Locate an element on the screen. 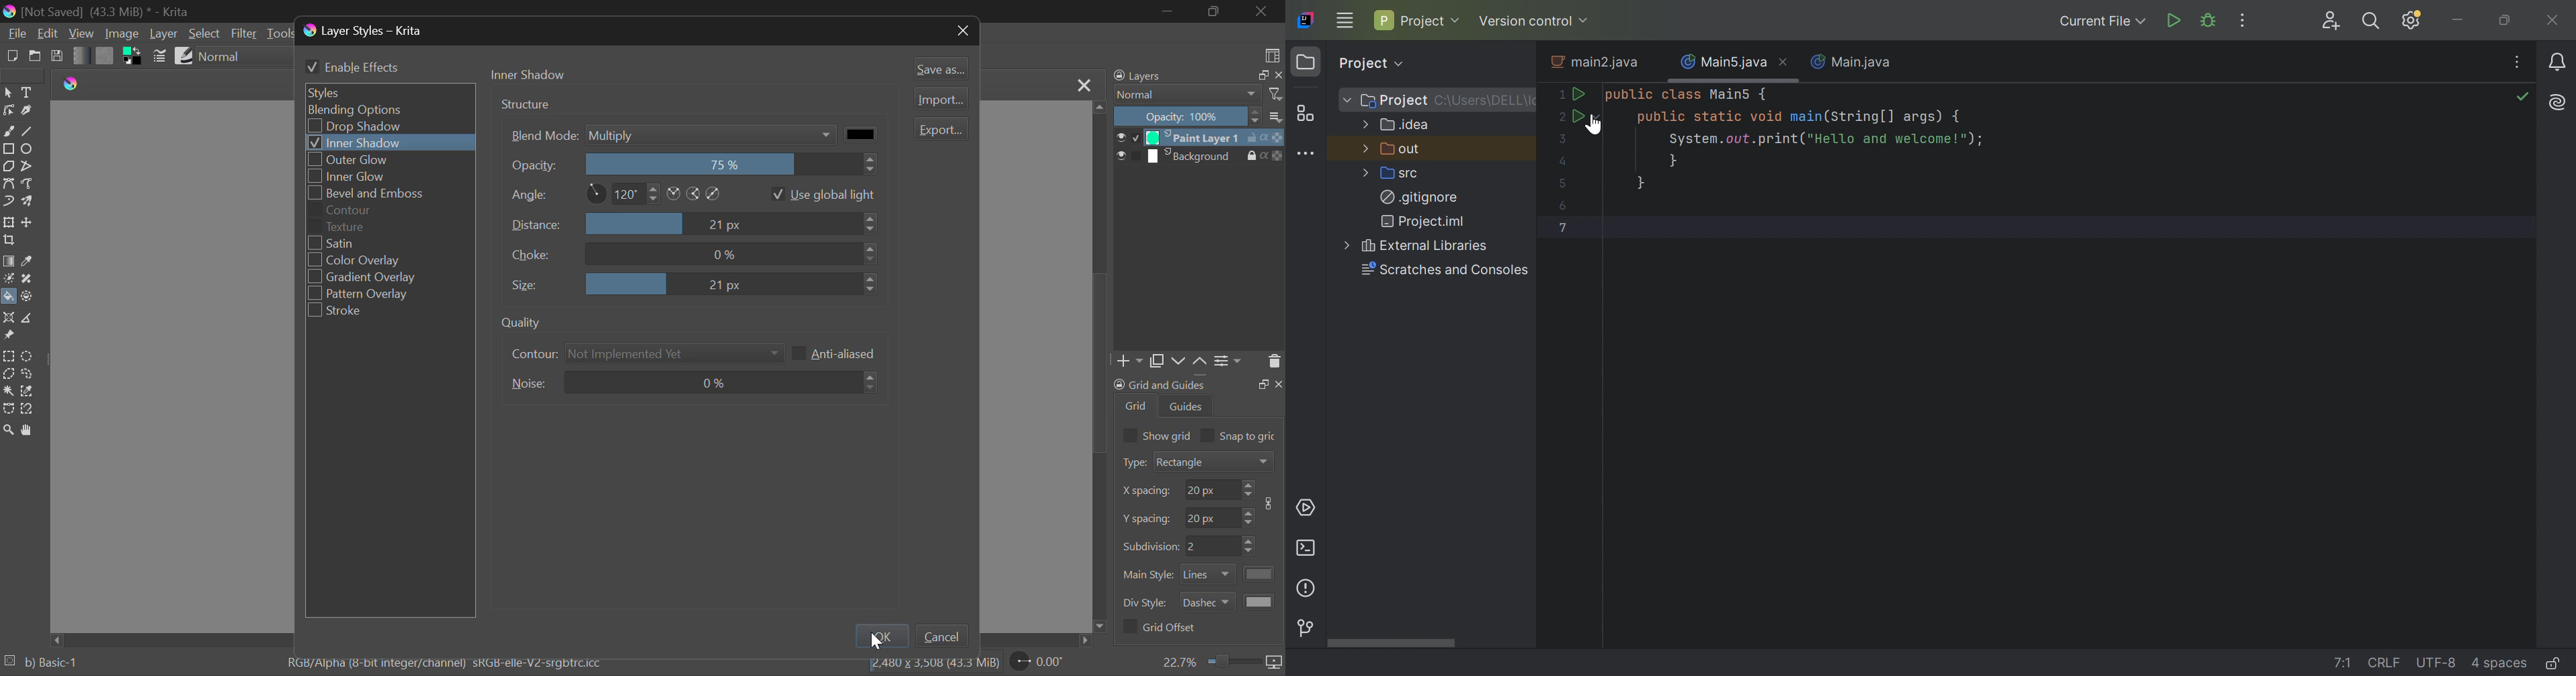 Image resolution: width=2576 pixels, height=700 pixels. Grid and Guides Docker Tab is located at coordinates (1199, 399).